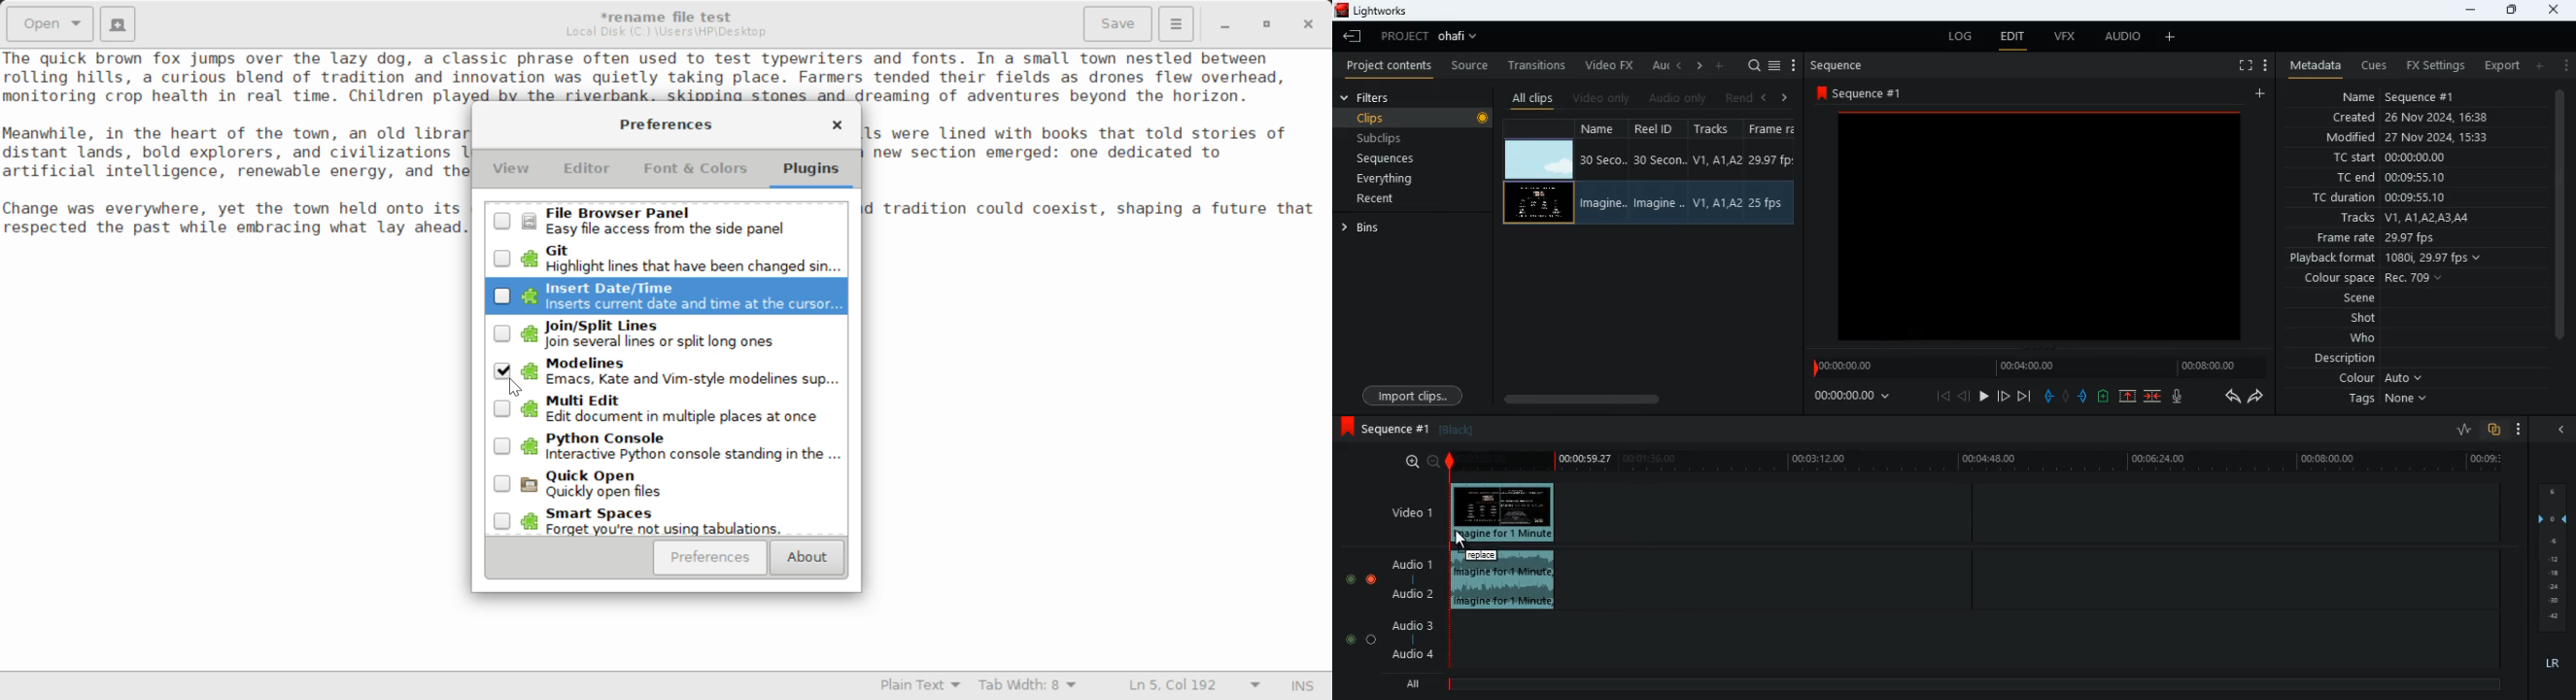 Image resolution: width=2576 pixels, height=700 pixels. I want to click on audio 2, so click(1415, 596).